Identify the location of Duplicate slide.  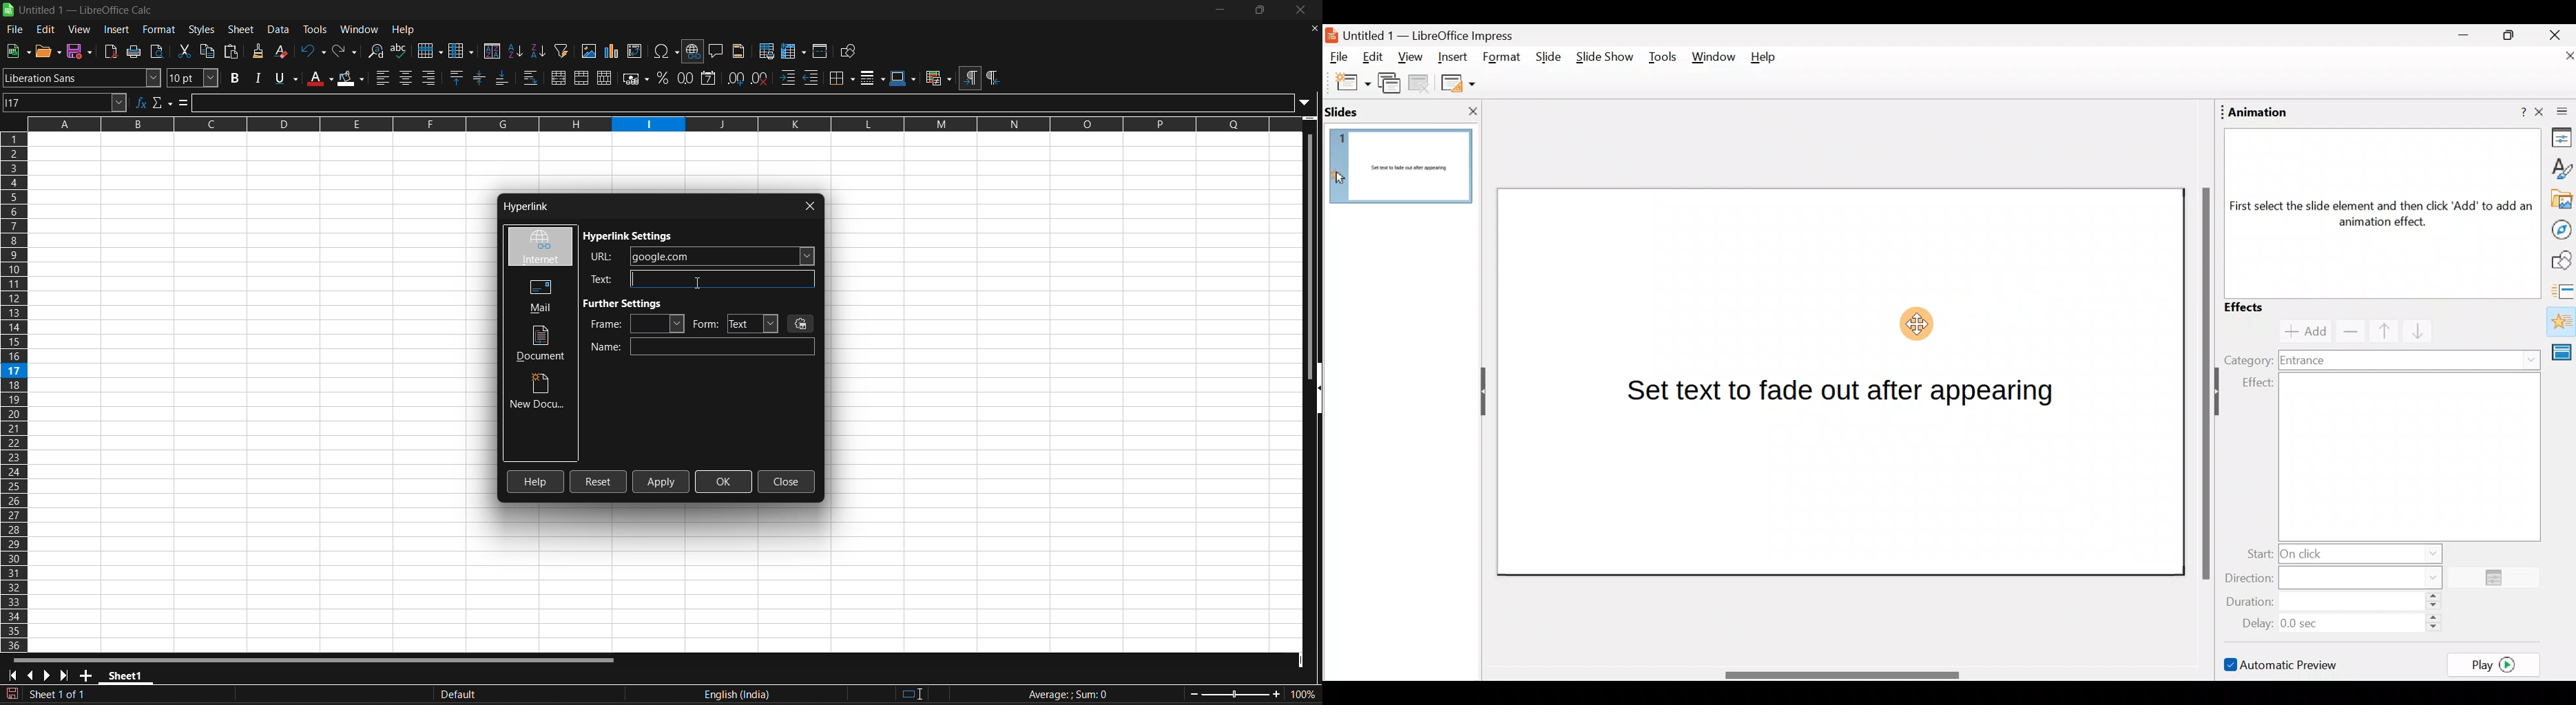
(1392, 86).